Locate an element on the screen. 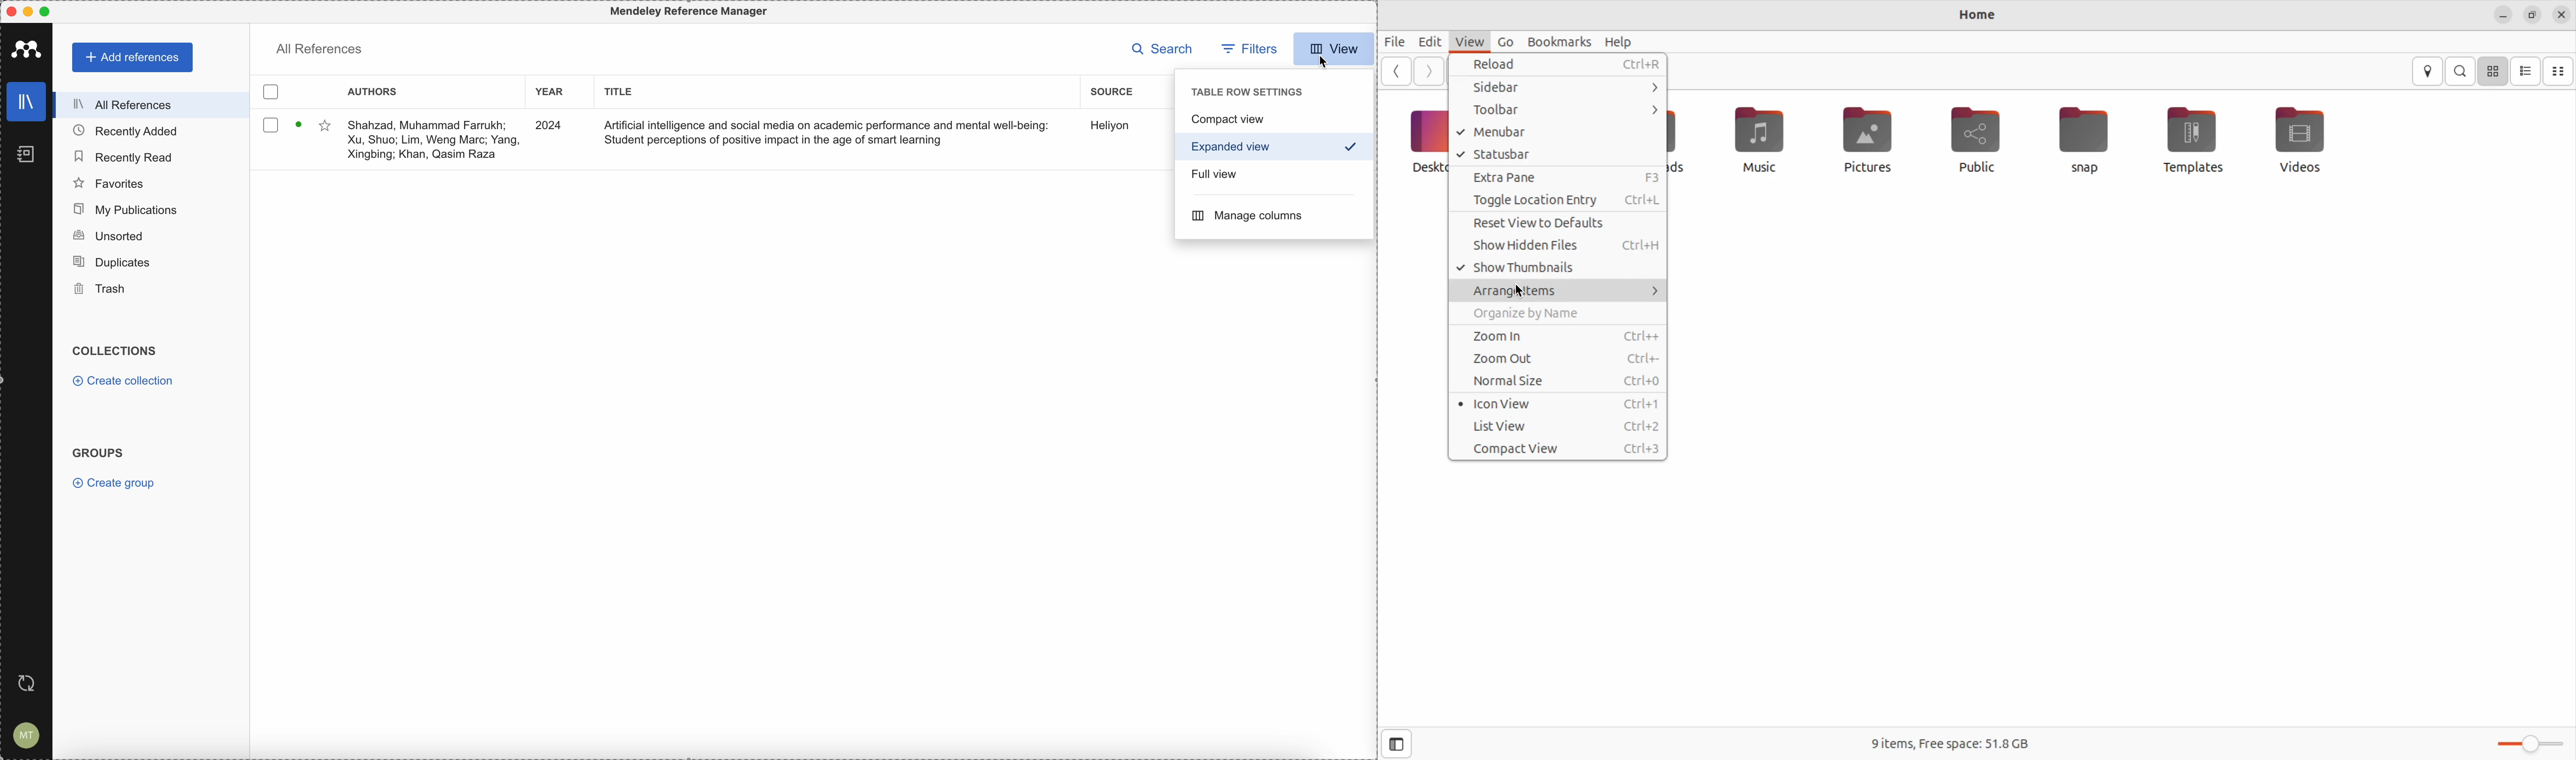 The width and height of the screenshot is (2576, 784). opens side bar is located at coordinates (1398, 742).